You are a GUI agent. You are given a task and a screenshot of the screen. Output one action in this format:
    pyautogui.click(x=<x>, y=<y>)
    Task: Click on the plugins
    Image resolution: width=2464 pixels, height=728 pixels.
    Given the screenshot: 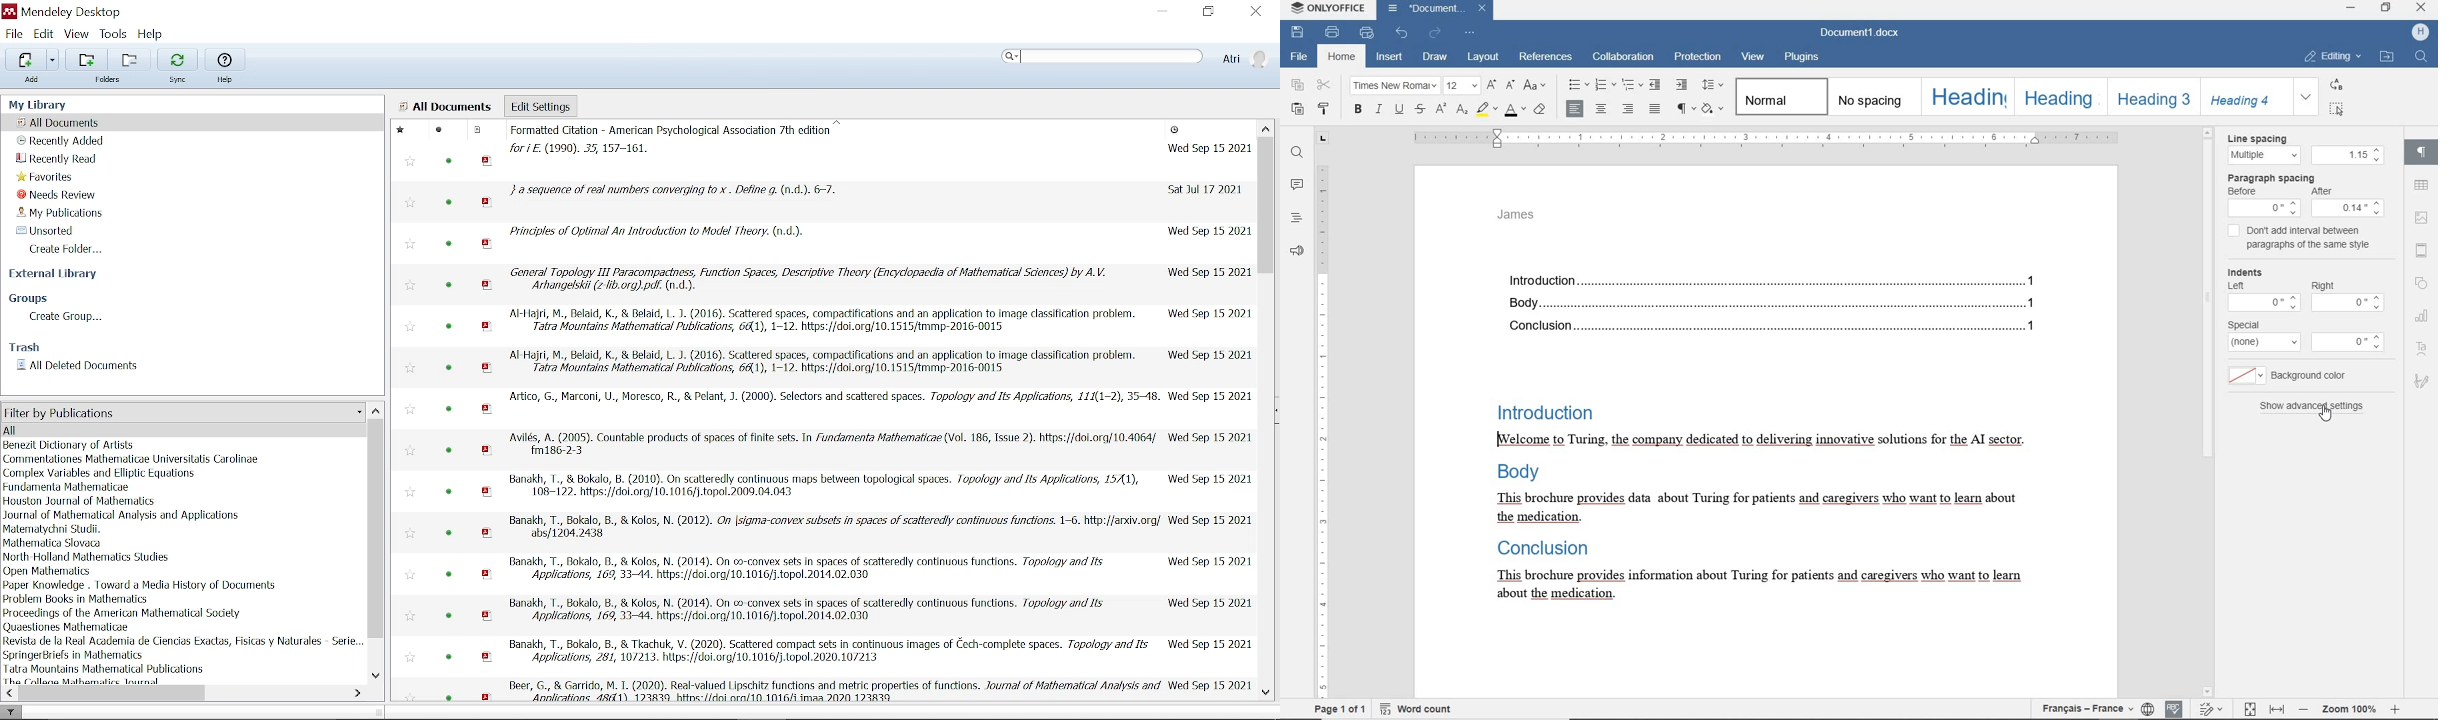 What is the action you would take?
    pyautogui.click(x=1803, y=58)
    